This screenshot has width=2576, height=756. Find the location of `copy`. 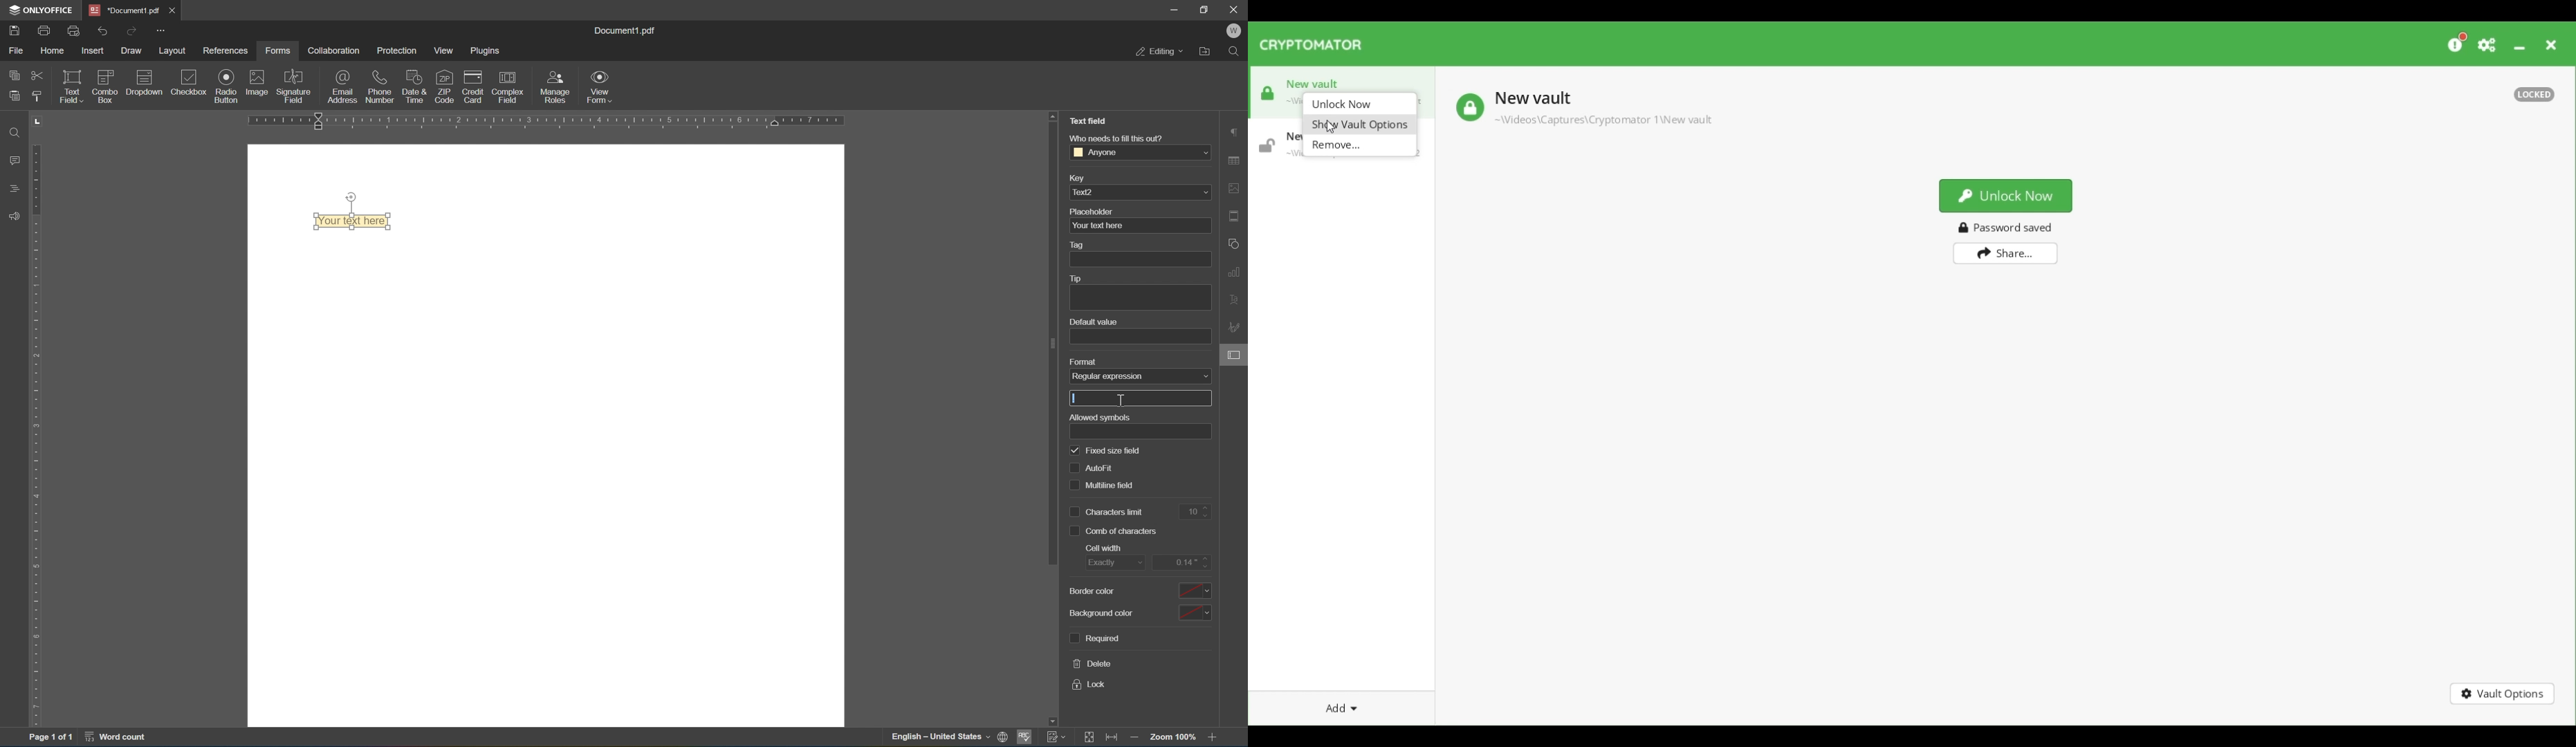

copy is located at coordinates (12, 75).